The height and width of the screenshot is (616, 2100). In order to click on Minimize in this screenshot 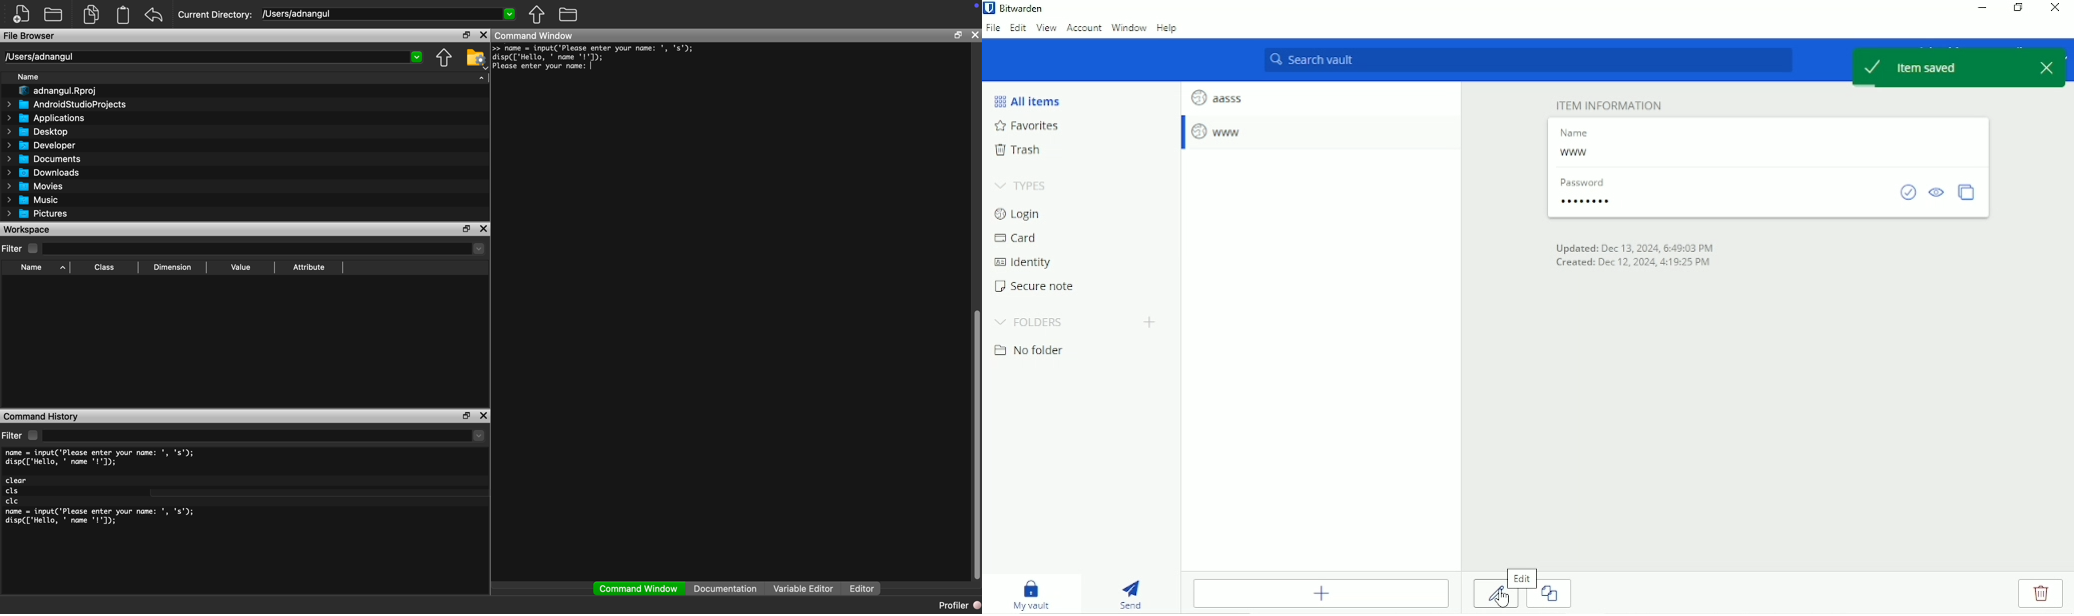, I will do `click(1985, 7)`.